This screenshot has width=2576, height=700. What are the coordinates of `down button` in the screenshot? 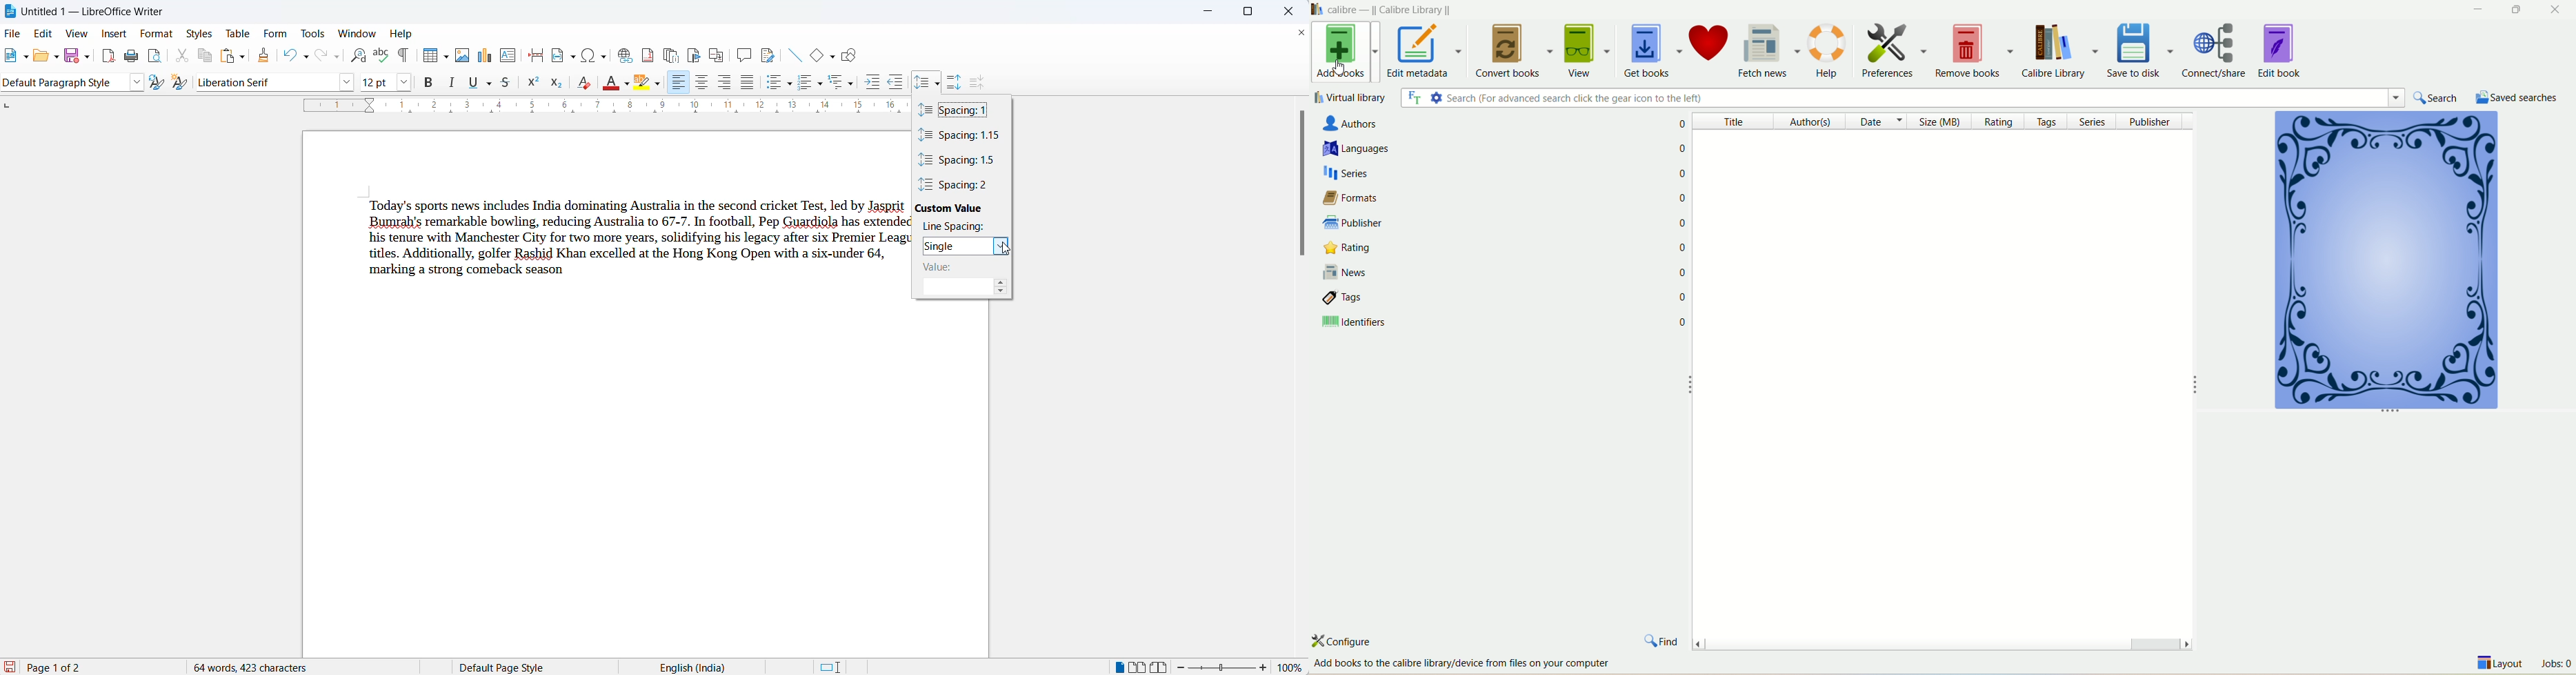 It's located at (1002, 293).